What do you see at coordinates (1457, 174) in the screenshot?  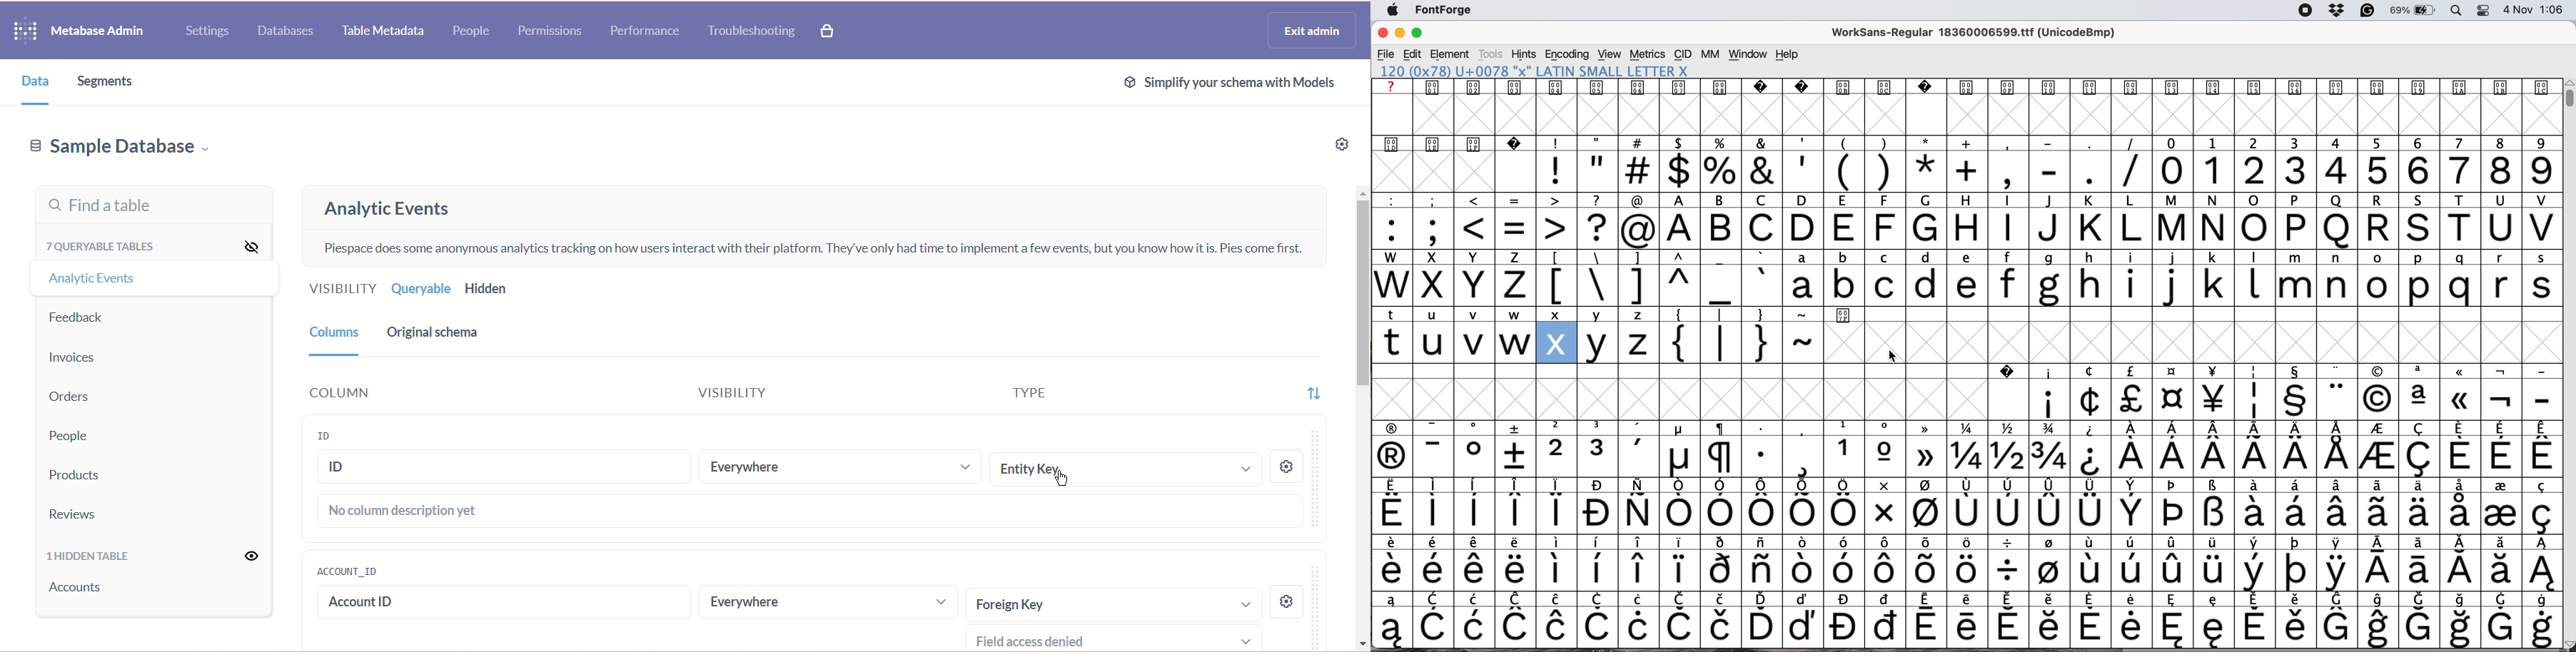 I see `glyph grid` at bounding box center [1457, 174].